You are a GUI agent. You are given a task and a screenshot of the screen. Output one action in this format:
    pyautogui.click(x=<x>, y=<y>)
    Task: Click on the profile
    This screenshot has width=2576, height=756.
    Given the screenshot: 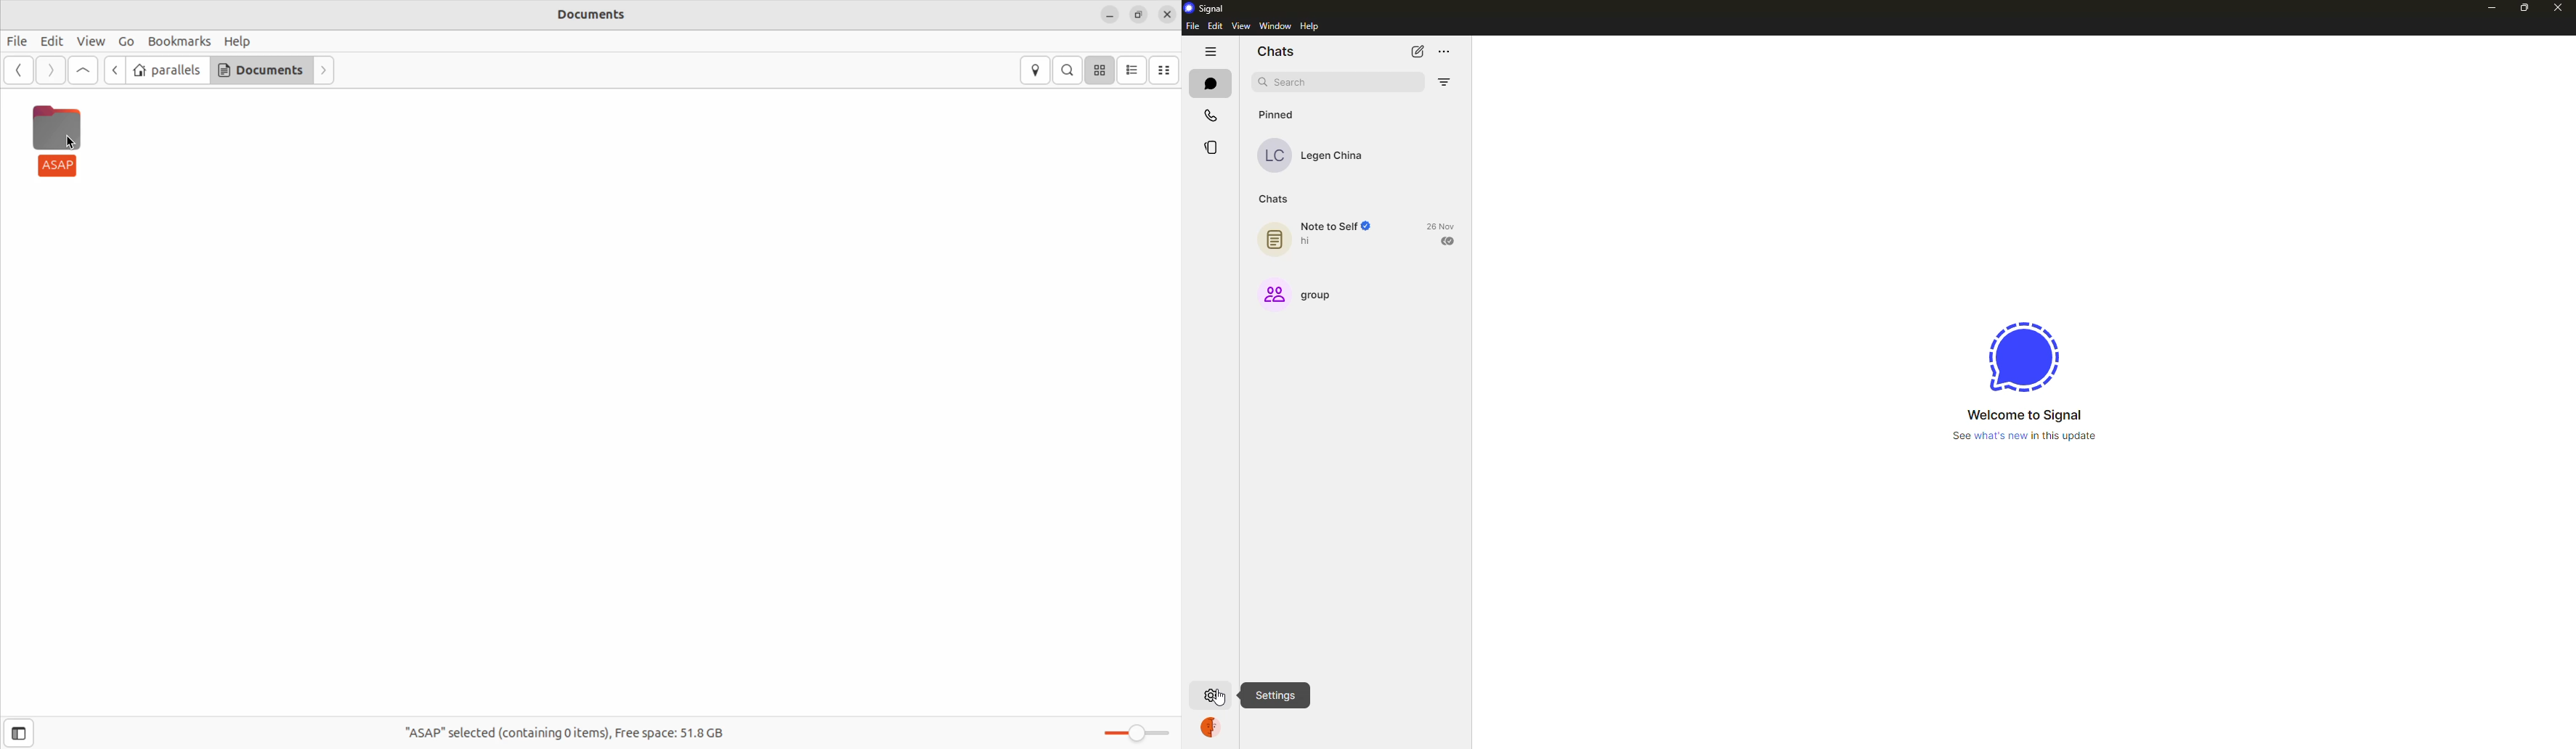 What is the action you would take?
    pyautogui.click(x=1213, y=727)
    